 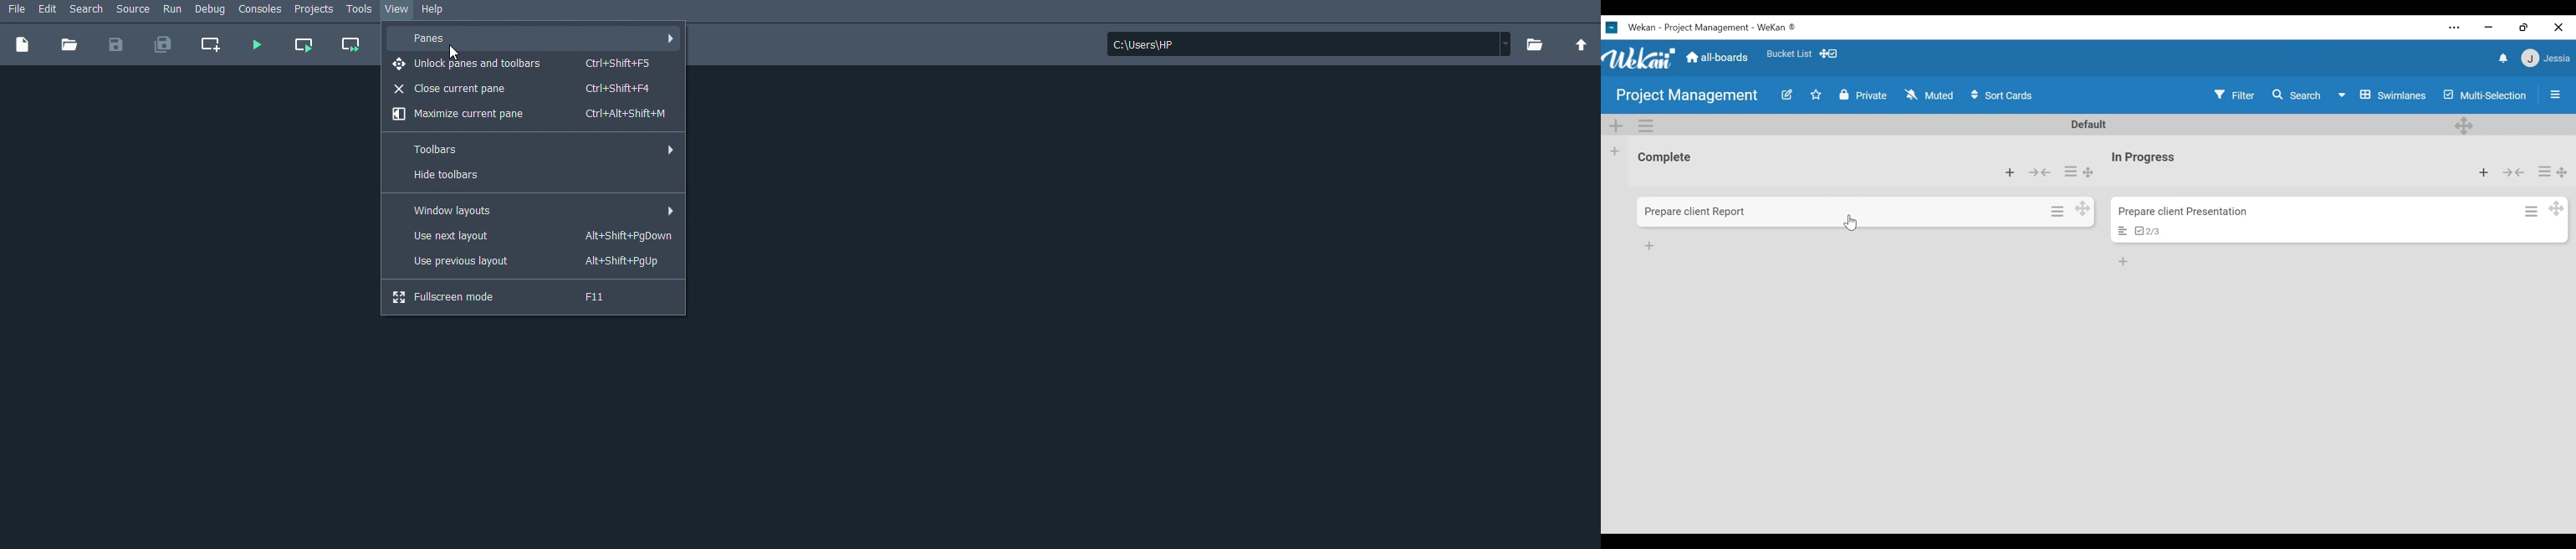 I want to click on Wekan, so click(x=1638, y=58).